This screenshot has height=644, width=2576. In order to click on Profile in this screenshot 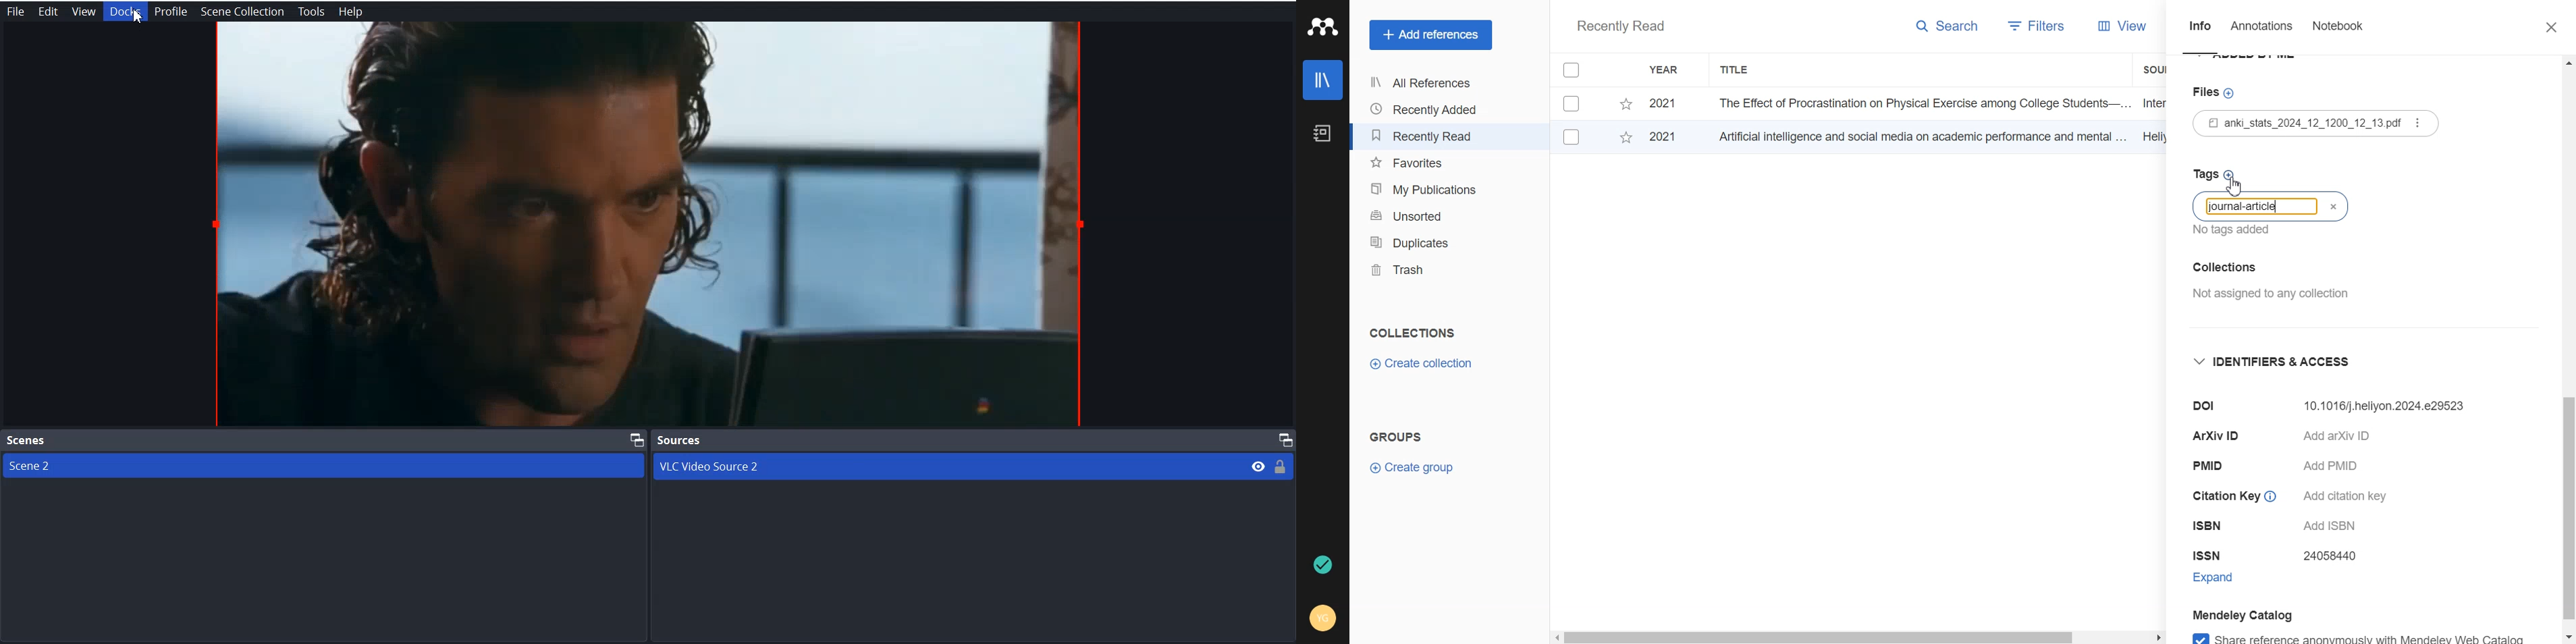, I will do `click(171, 11)`.